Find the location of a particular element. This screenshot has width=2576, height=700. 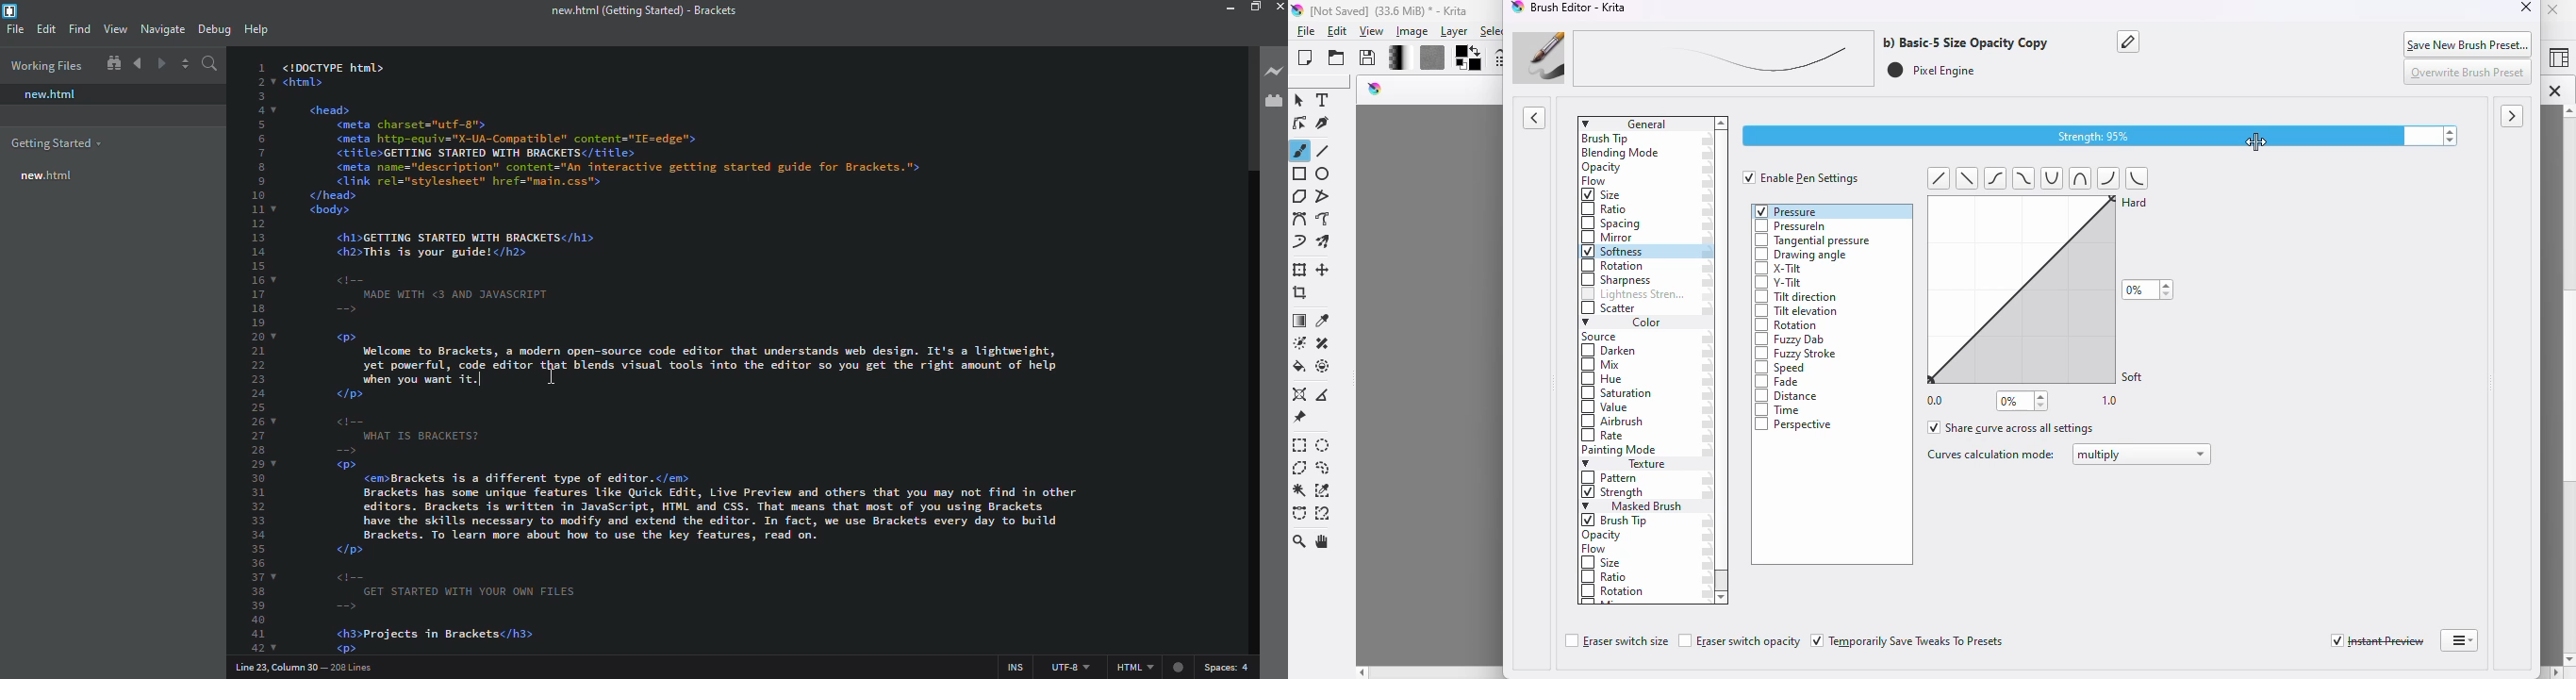

extension manager is located at coordinates (1273, 101).